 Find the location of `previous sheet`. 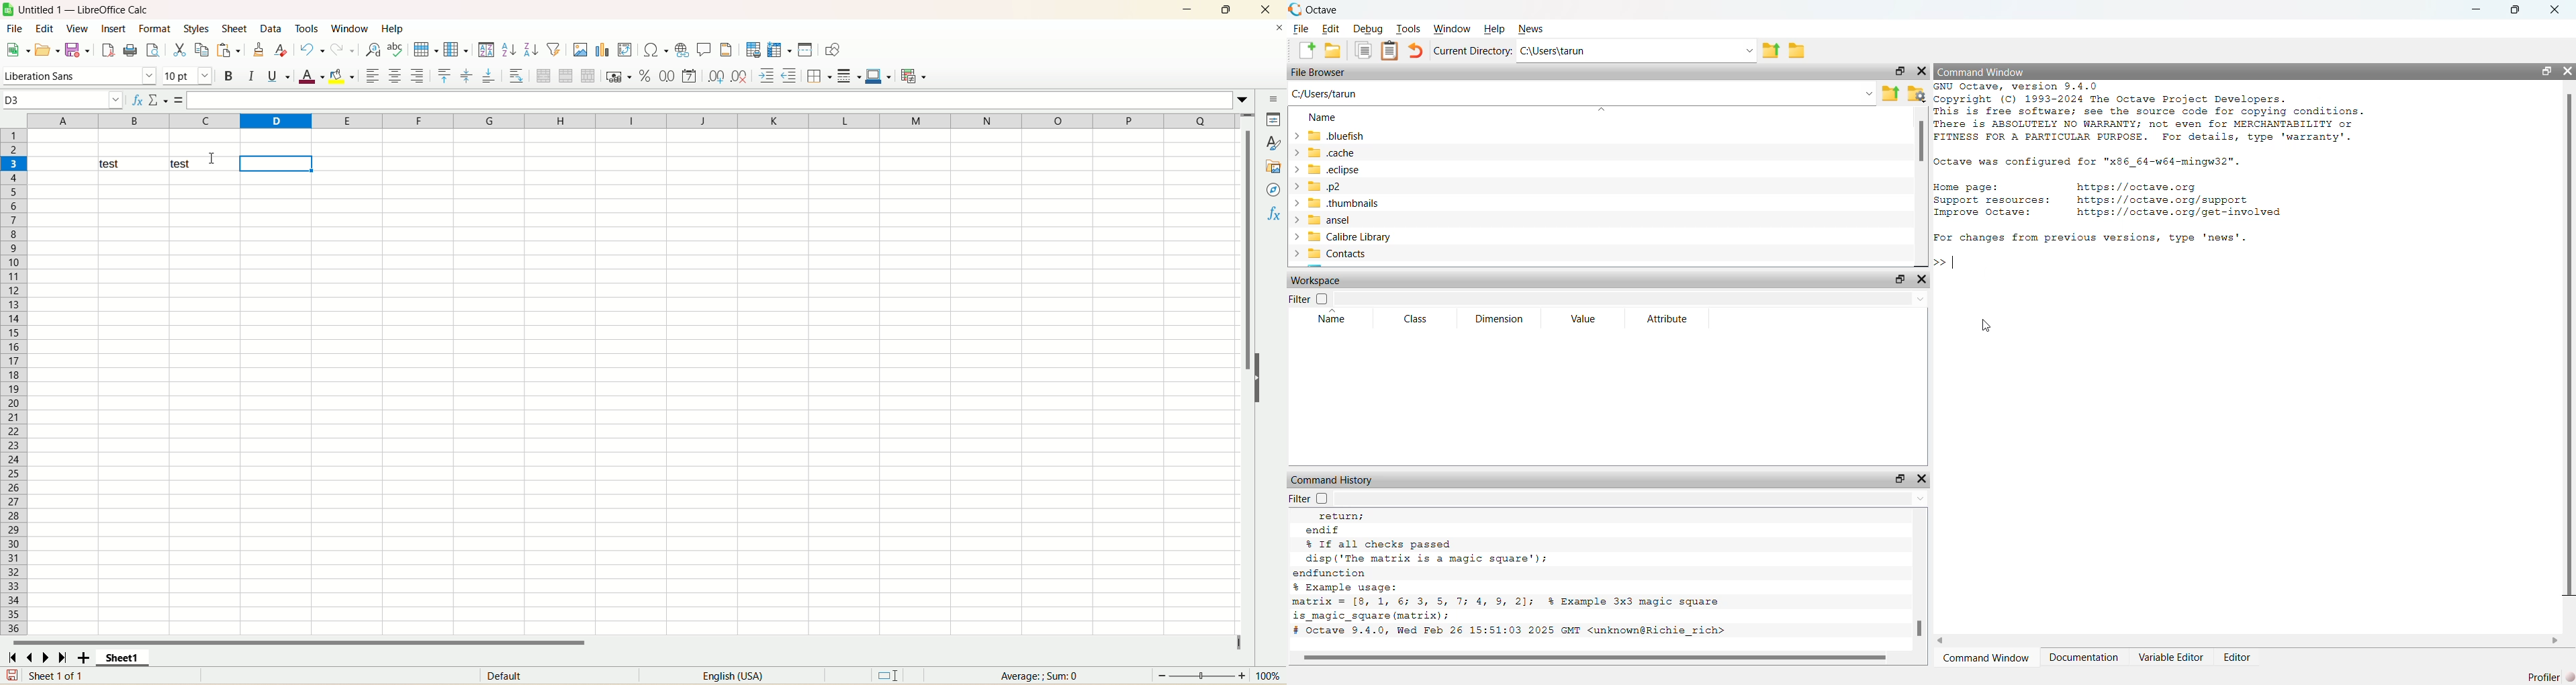

previous sheet is located at coordinates (27, 657).